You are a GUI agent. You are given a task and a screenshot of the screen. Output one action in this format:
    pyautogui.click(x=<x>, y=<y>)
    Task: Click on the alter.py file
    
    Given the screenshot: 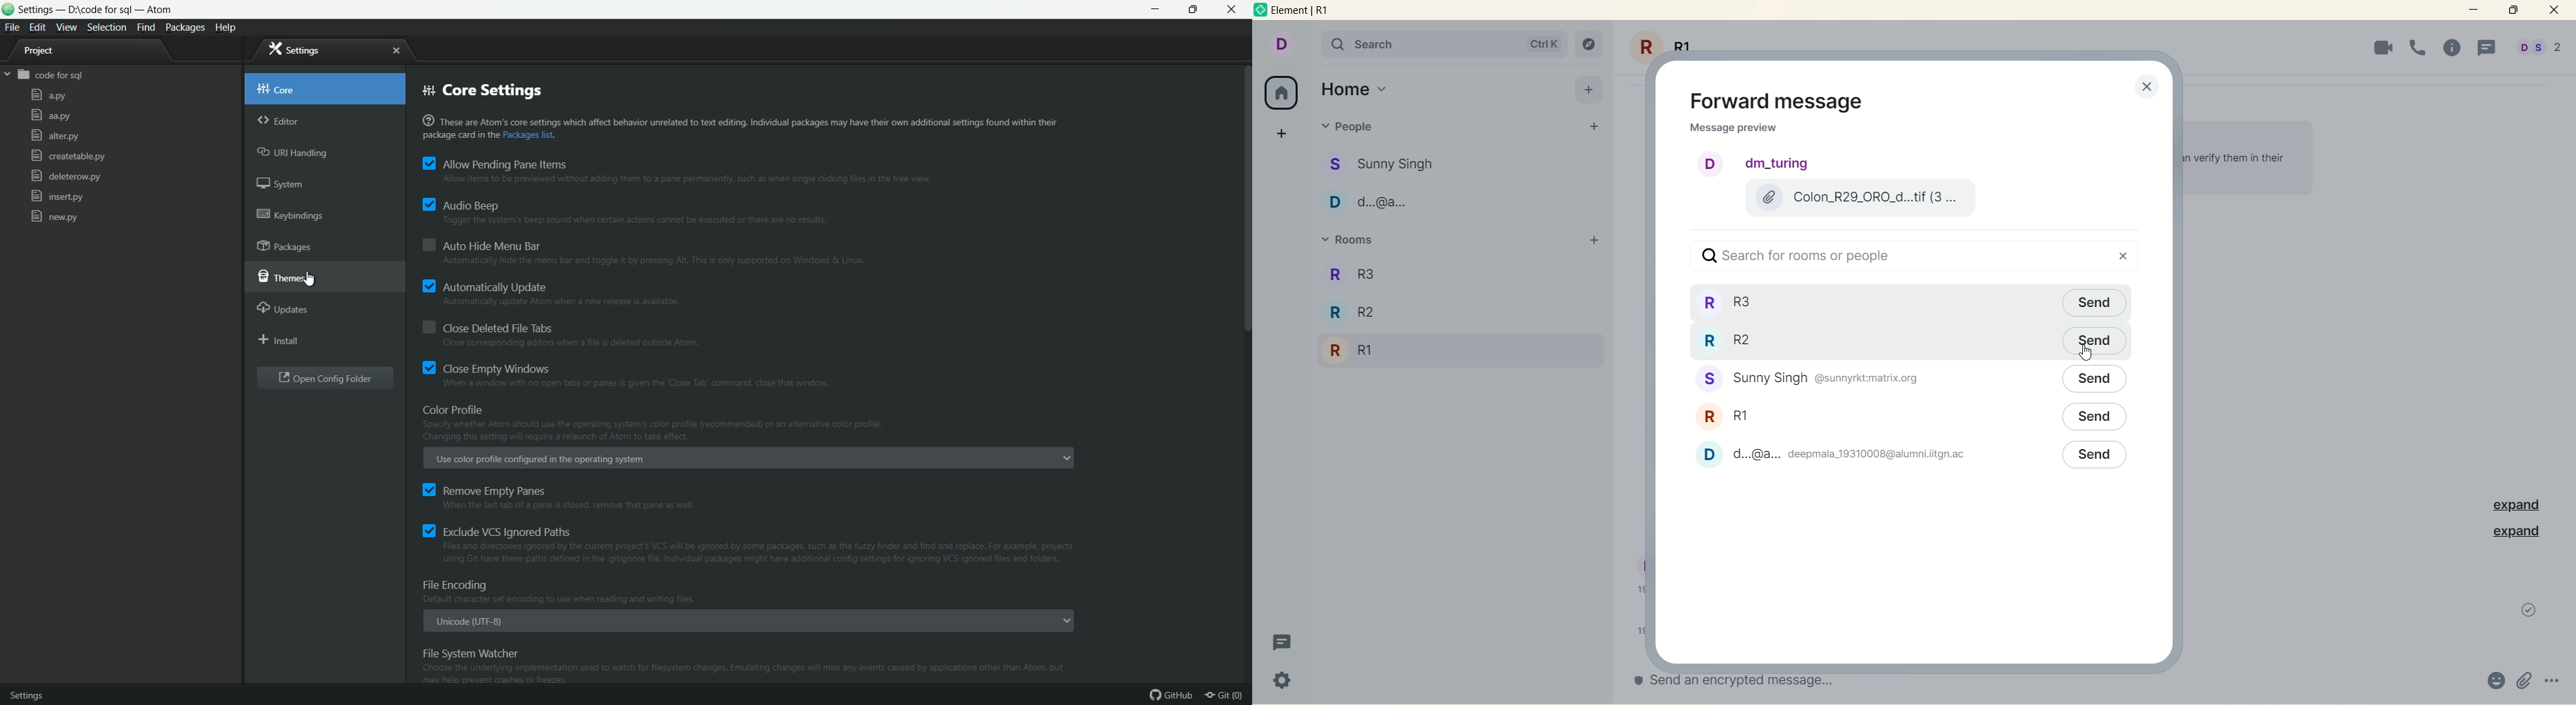 What is the action you would take?
    pyautogui.click(x=54, y=136)
    